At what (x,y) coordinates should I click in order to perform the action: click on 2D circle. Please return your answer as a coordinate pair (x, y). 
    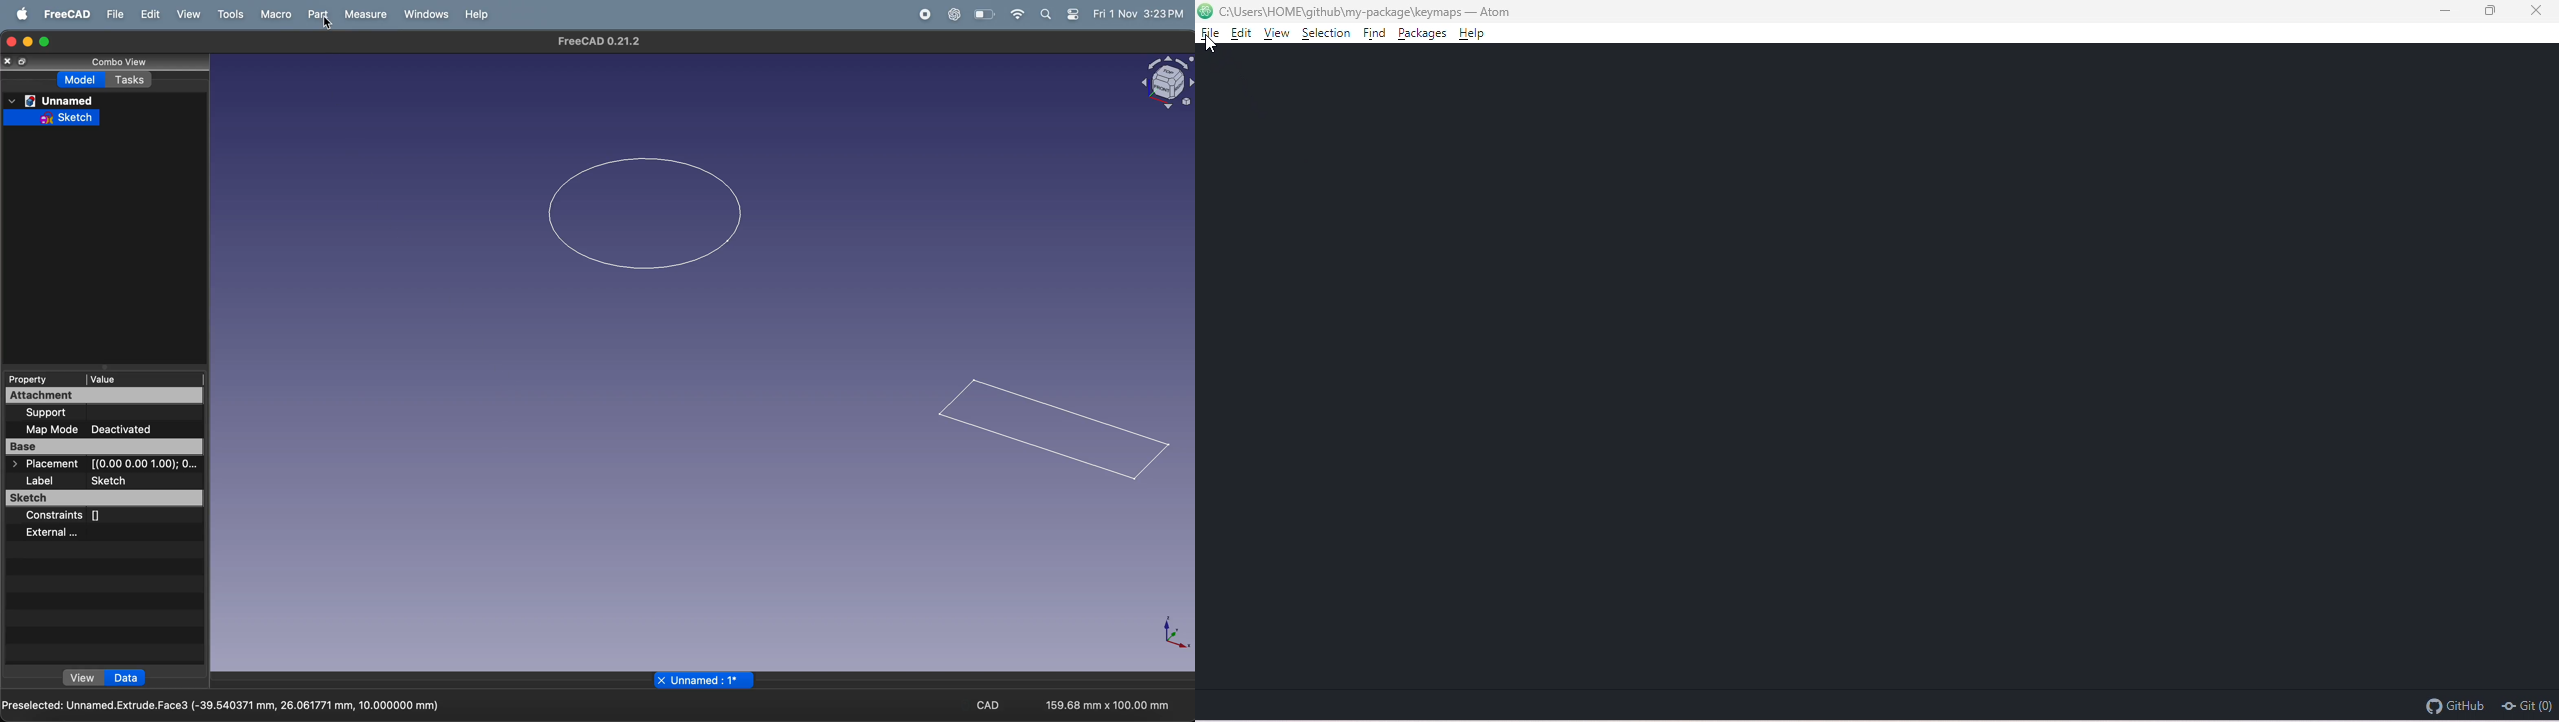
    Looking at the image, I should click on (643, 213).